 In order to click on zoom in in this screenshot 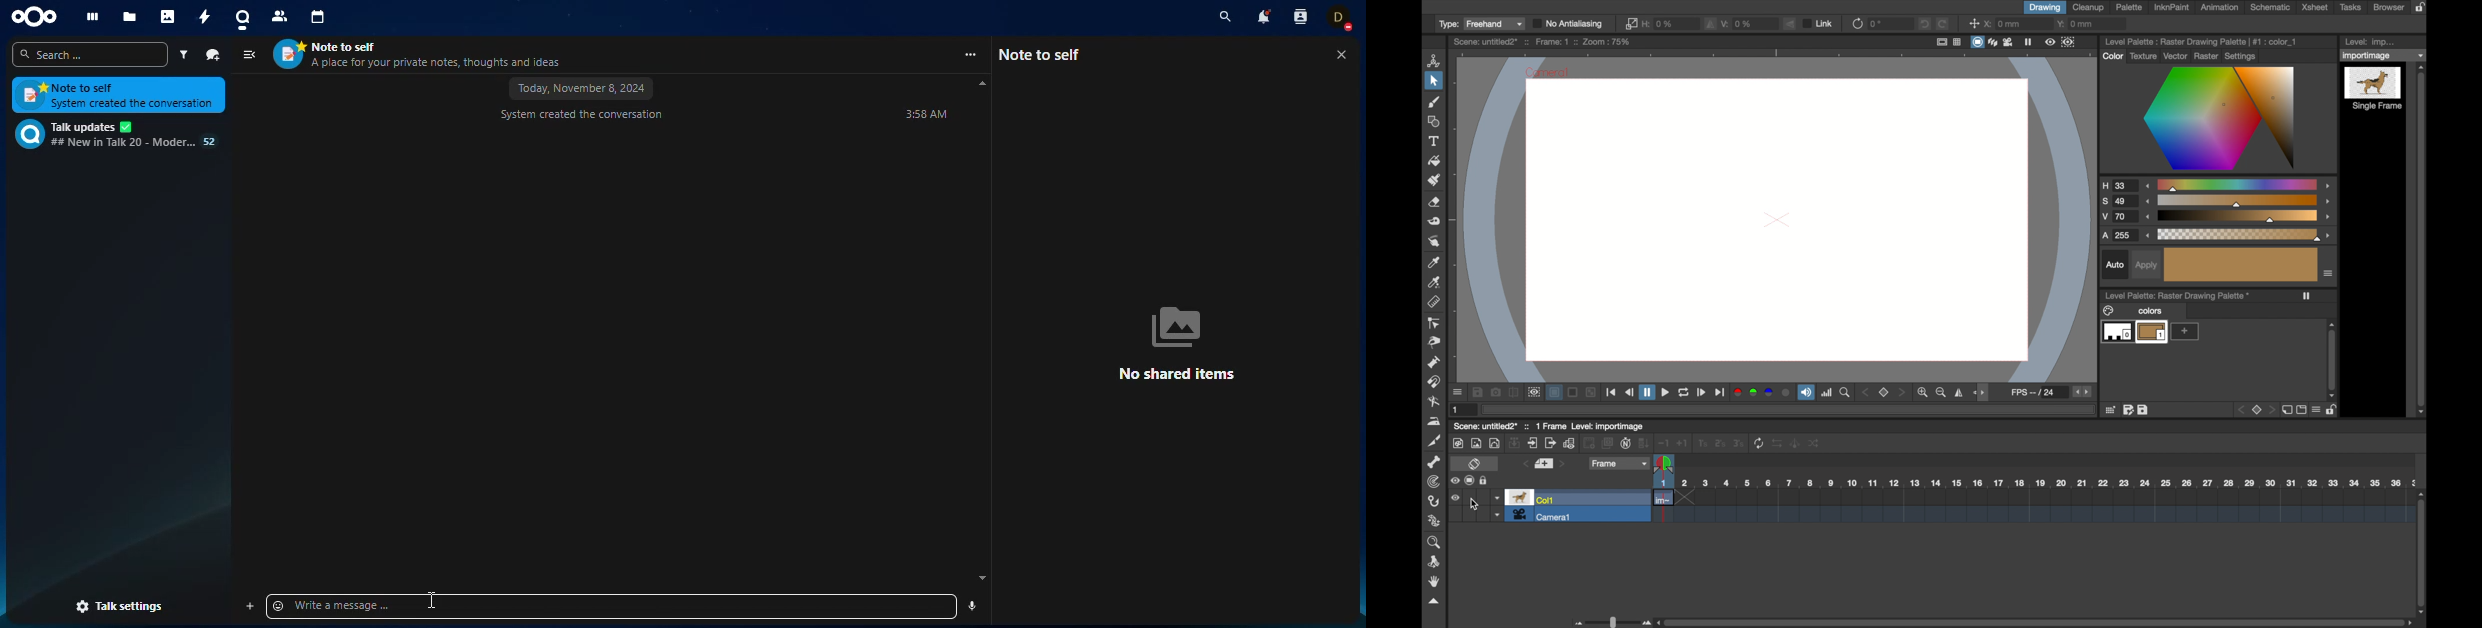, I will do `click(1925, 392)`.